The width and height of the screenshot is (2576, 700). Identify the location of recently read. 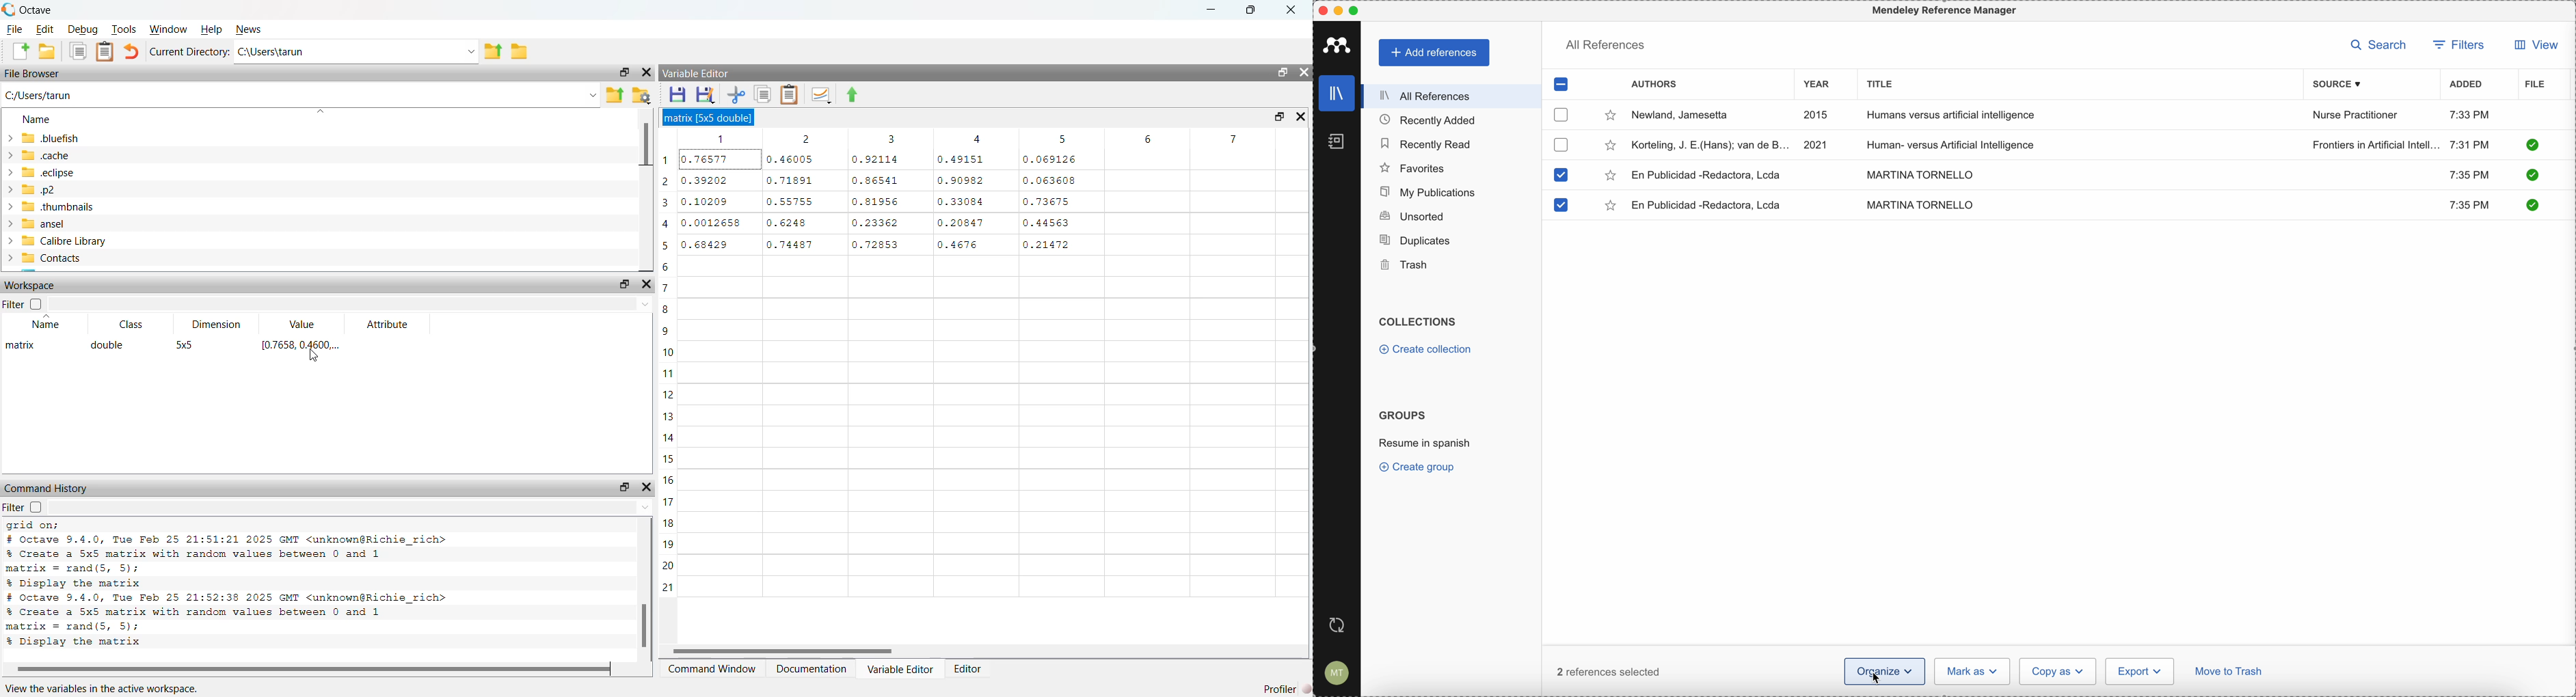
(1425, 142).